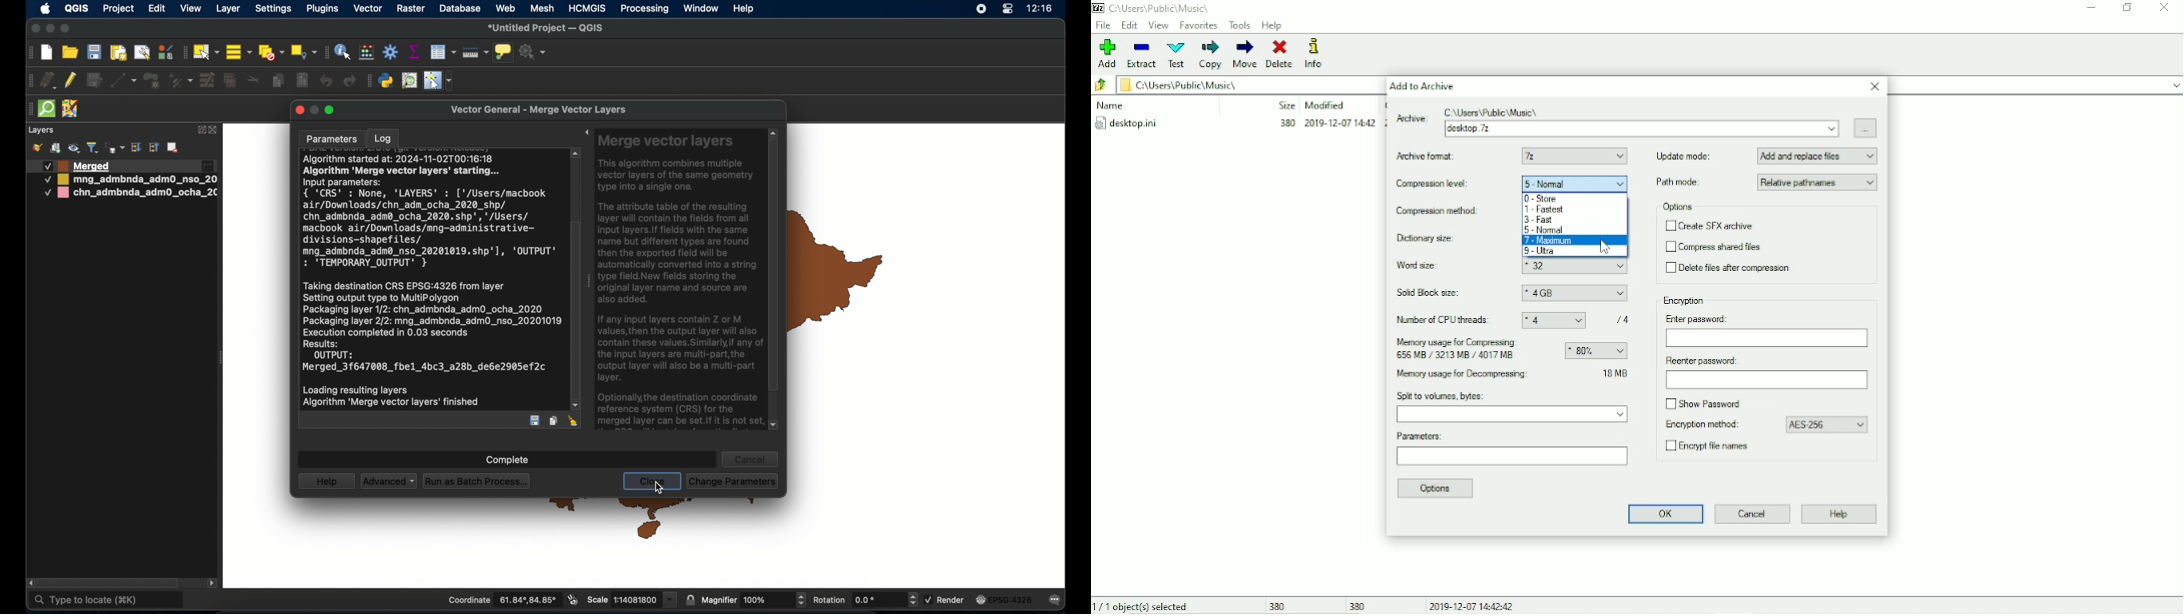 The width and height of the screenshot is (2184, 616). Describe the element at coordinates (443, 52) in the screenshot. I see `attributes table` at that location.